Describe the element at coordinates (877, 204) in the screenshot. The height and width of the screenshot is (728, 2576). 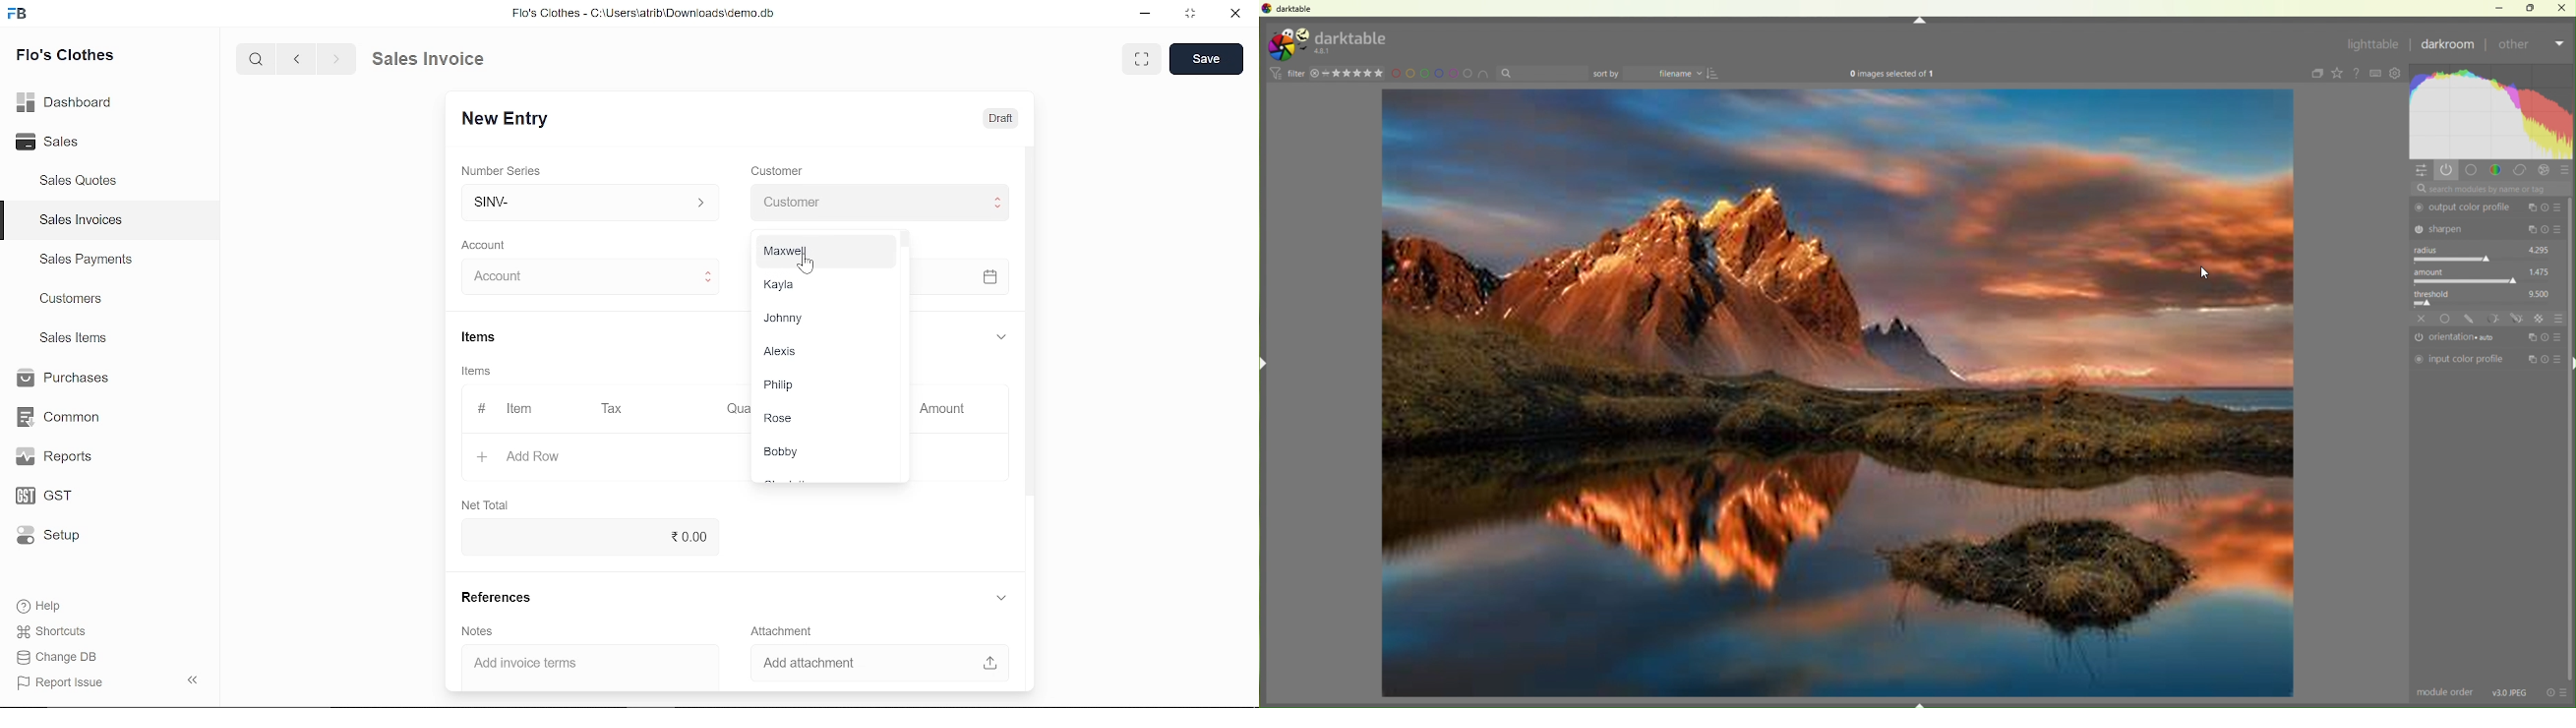
I see `Customer` at that location.